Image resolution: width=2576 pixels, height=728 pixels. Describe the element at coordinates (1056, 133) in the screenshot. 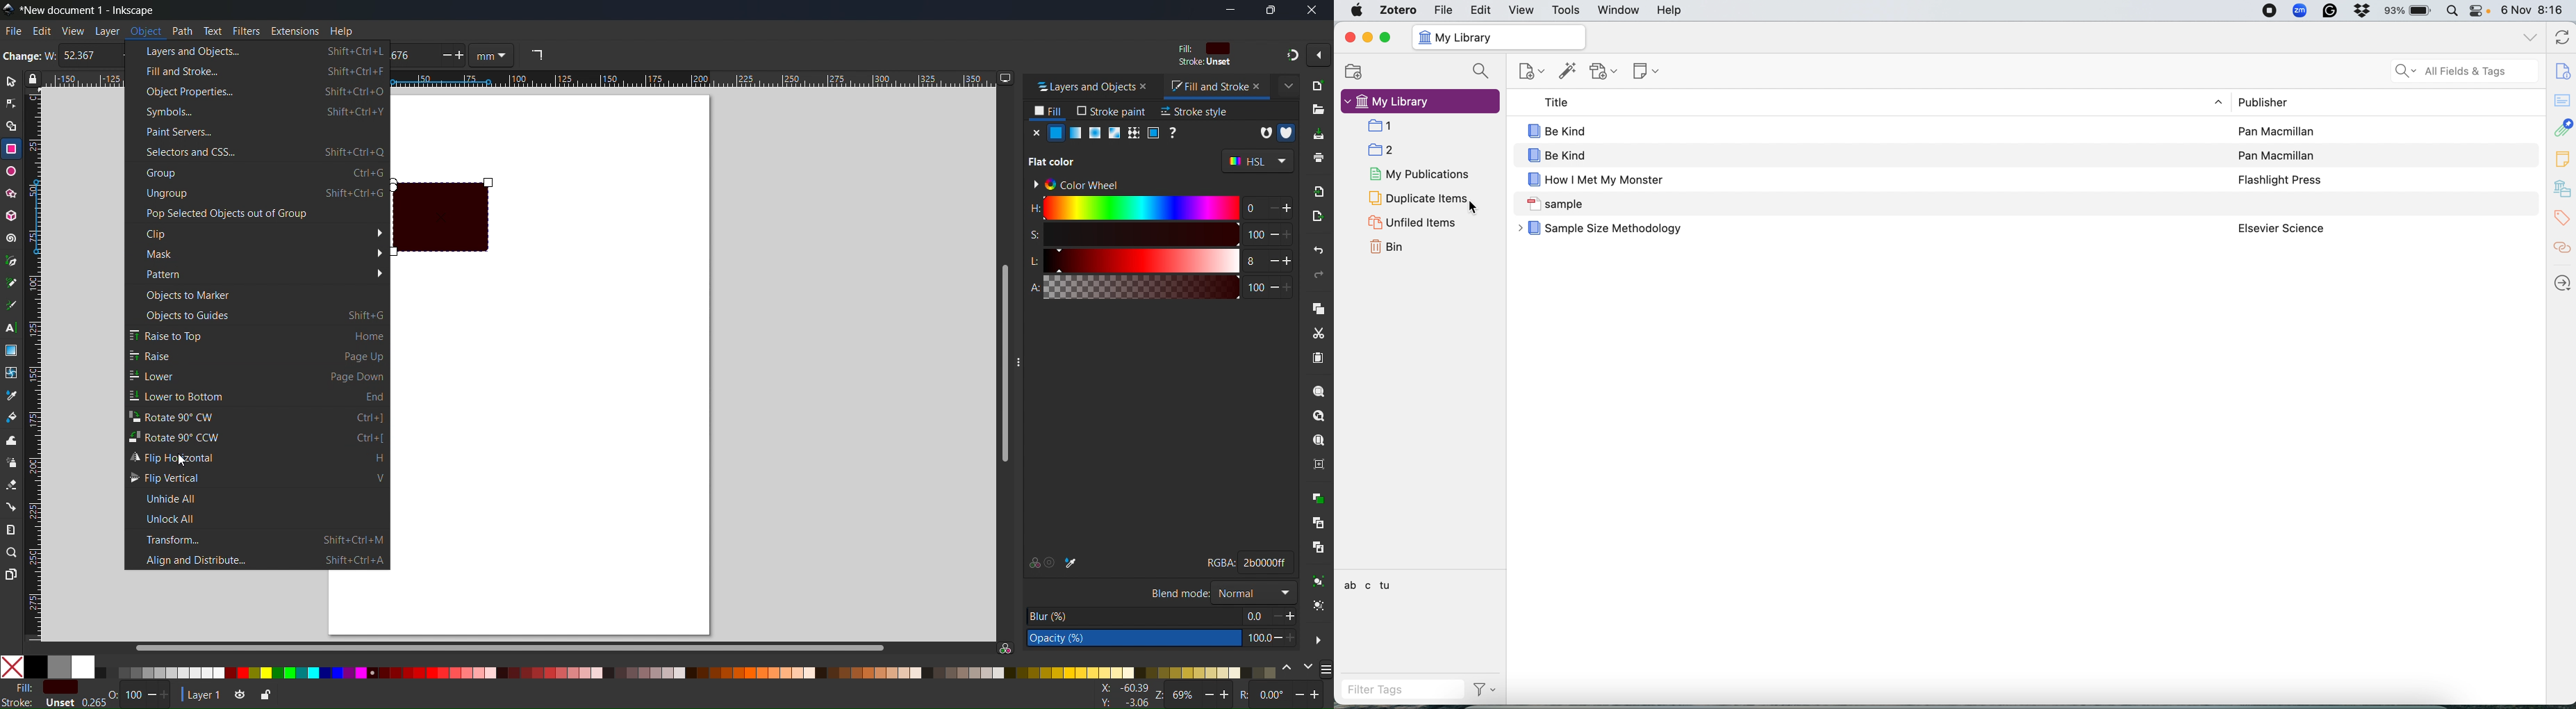

I see `Flat color` at that location.